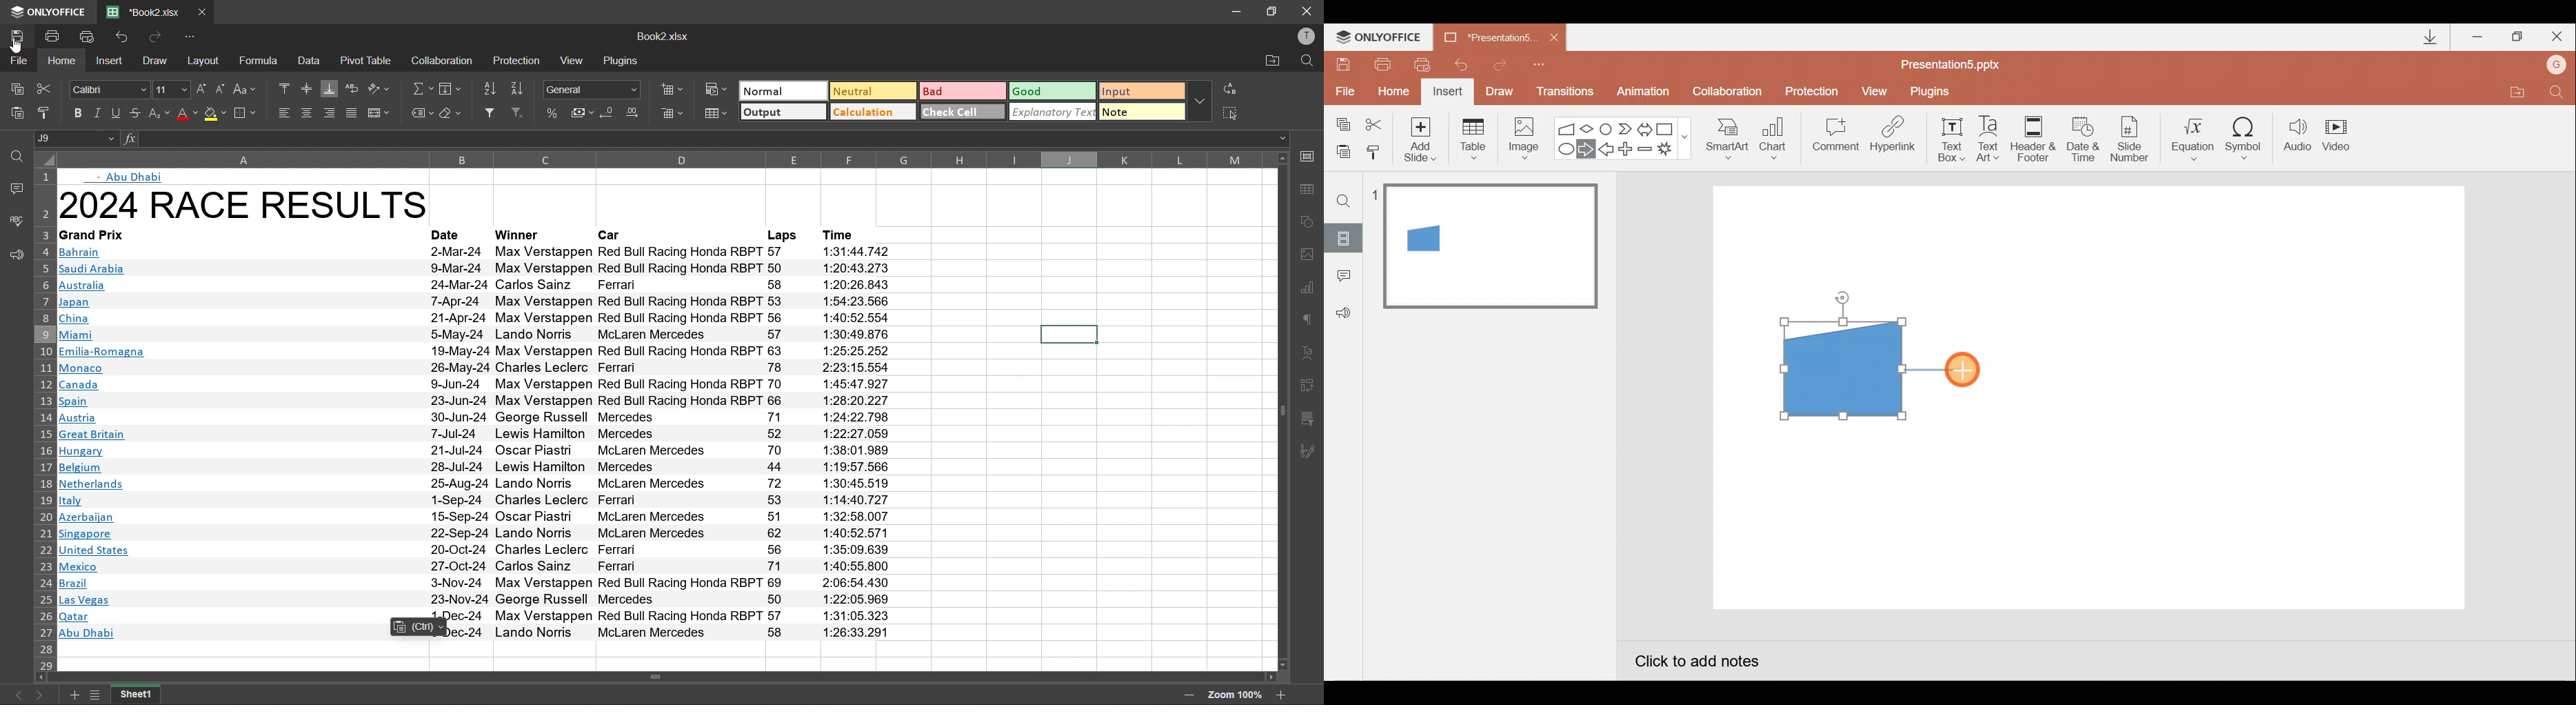 This screenshot has height=728, width=2576. I want to click on wrap text, so click(352, 90).